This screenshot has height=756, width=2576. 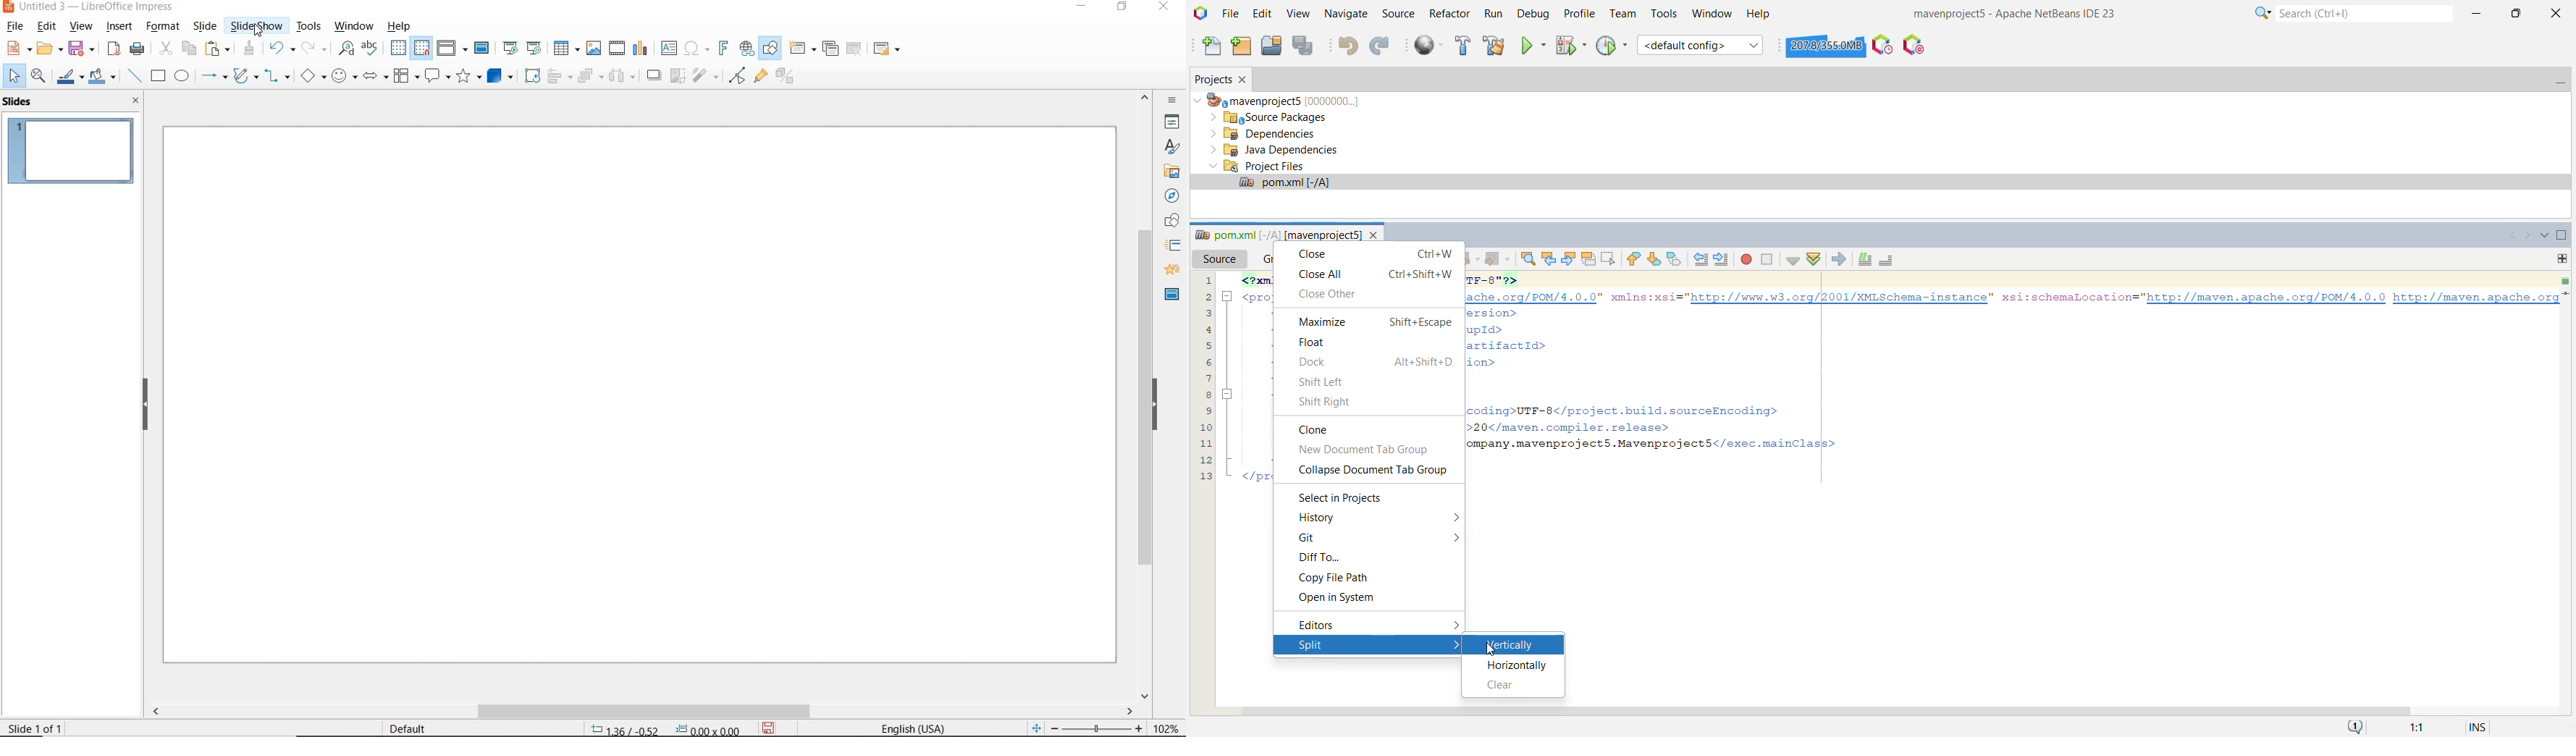 What do you see at coordinates (346, 49) in the screenshot?
I see `FIND AND REPLACE` at bounding box center [346, 49].